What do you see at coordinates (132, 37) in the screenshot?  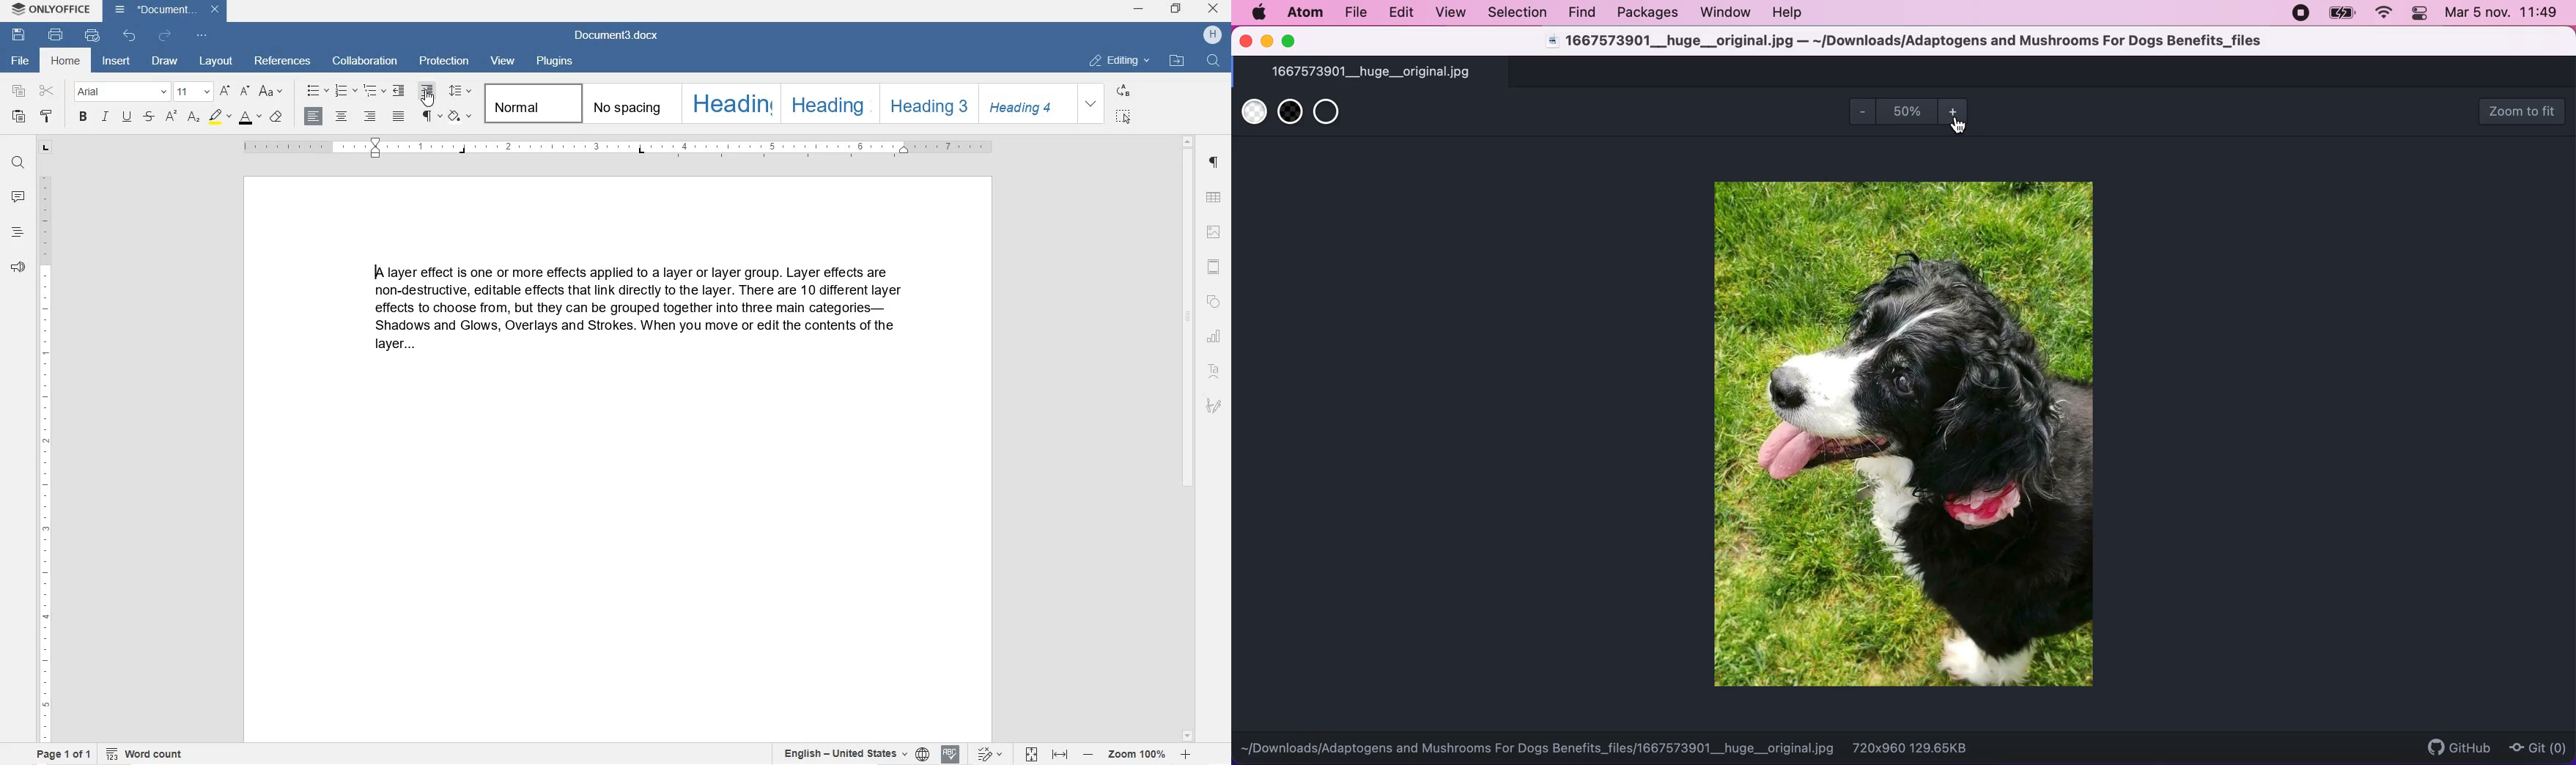 I see `UNDO` at bounding box center [132, 37].